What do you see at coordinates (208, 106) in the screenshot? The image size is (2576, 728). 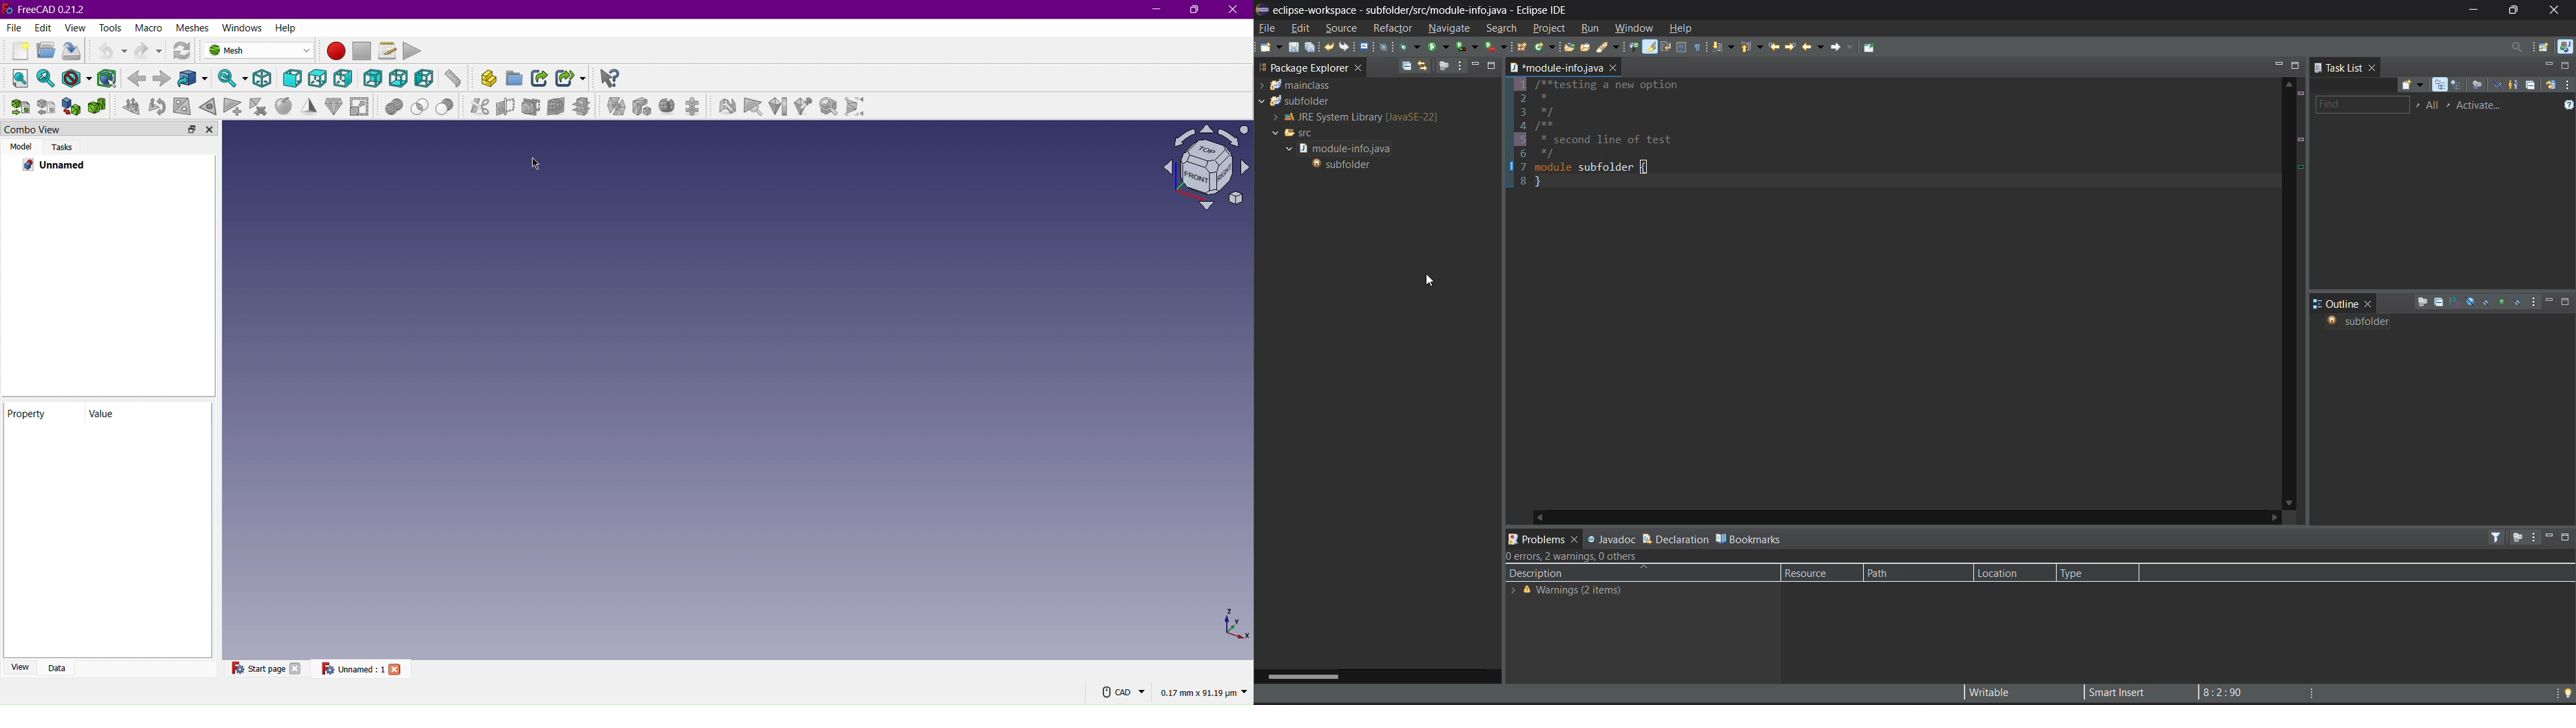 I see `Close hole` at bounding box center [208, 106].